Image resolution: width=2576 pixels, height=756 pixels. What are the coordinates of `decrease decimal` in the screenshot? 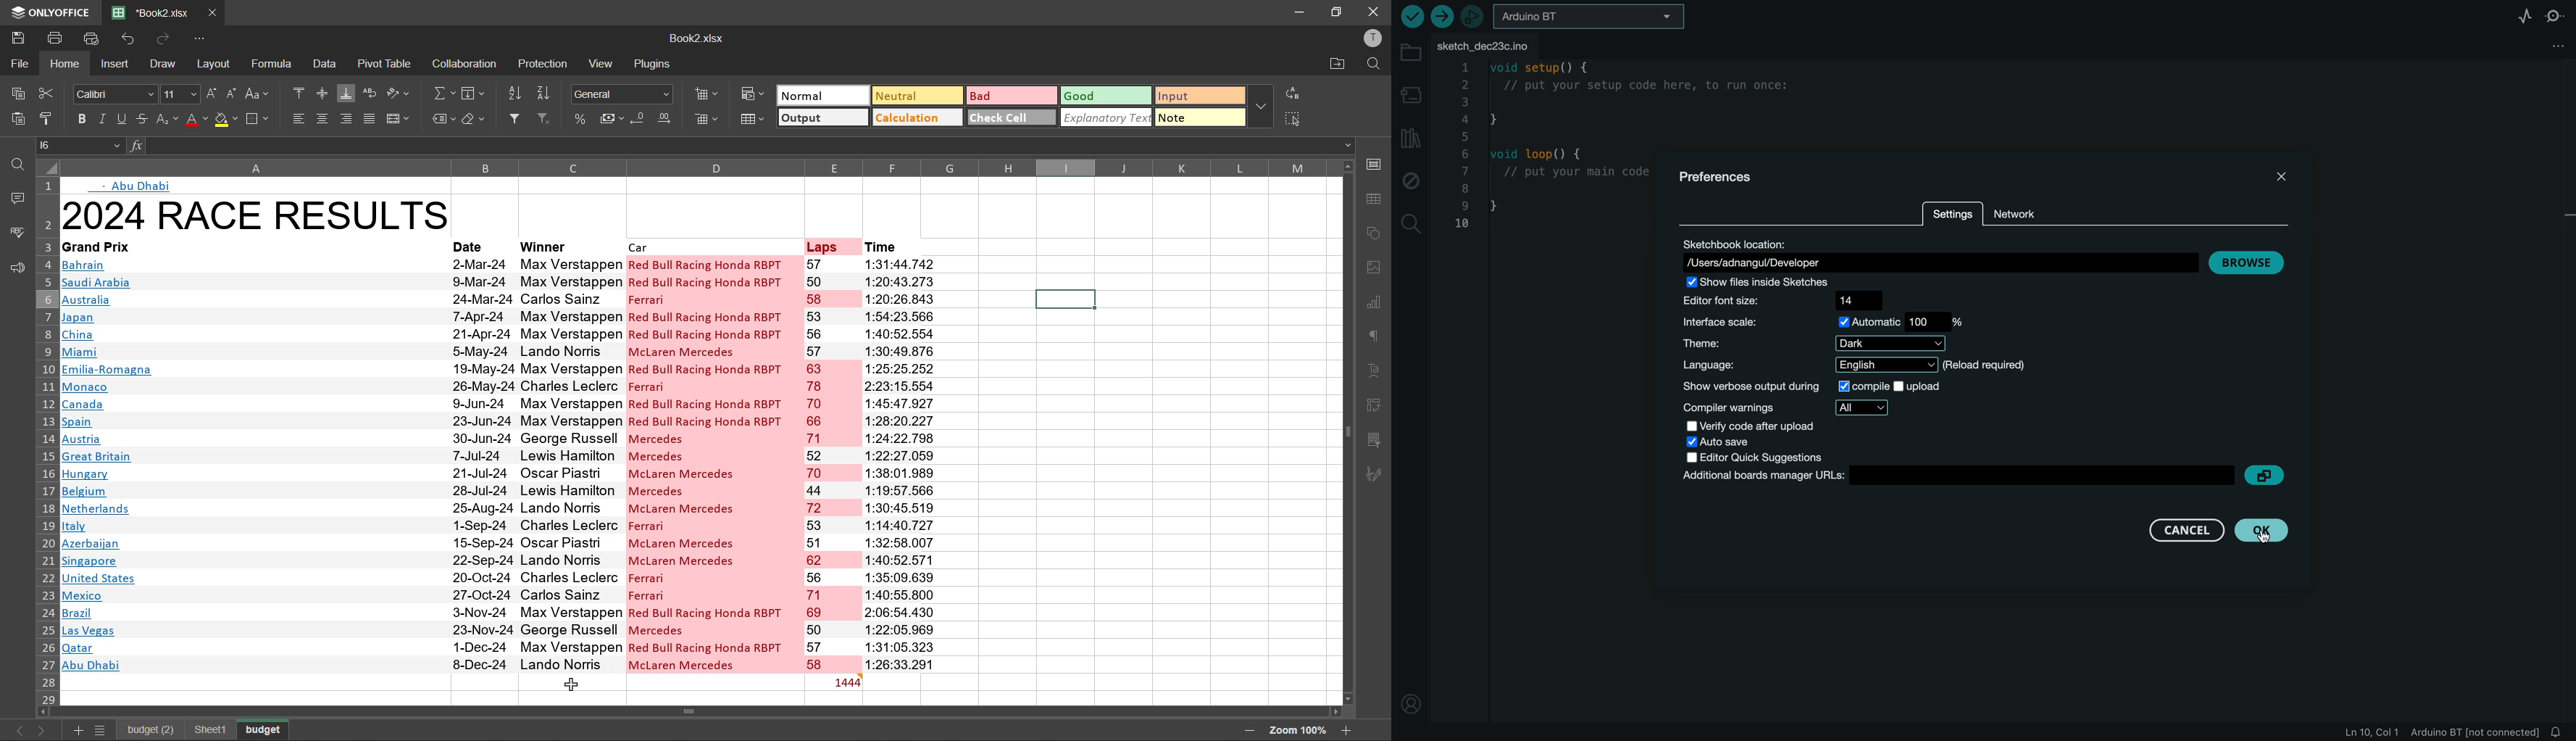 It's located at (641, 119).